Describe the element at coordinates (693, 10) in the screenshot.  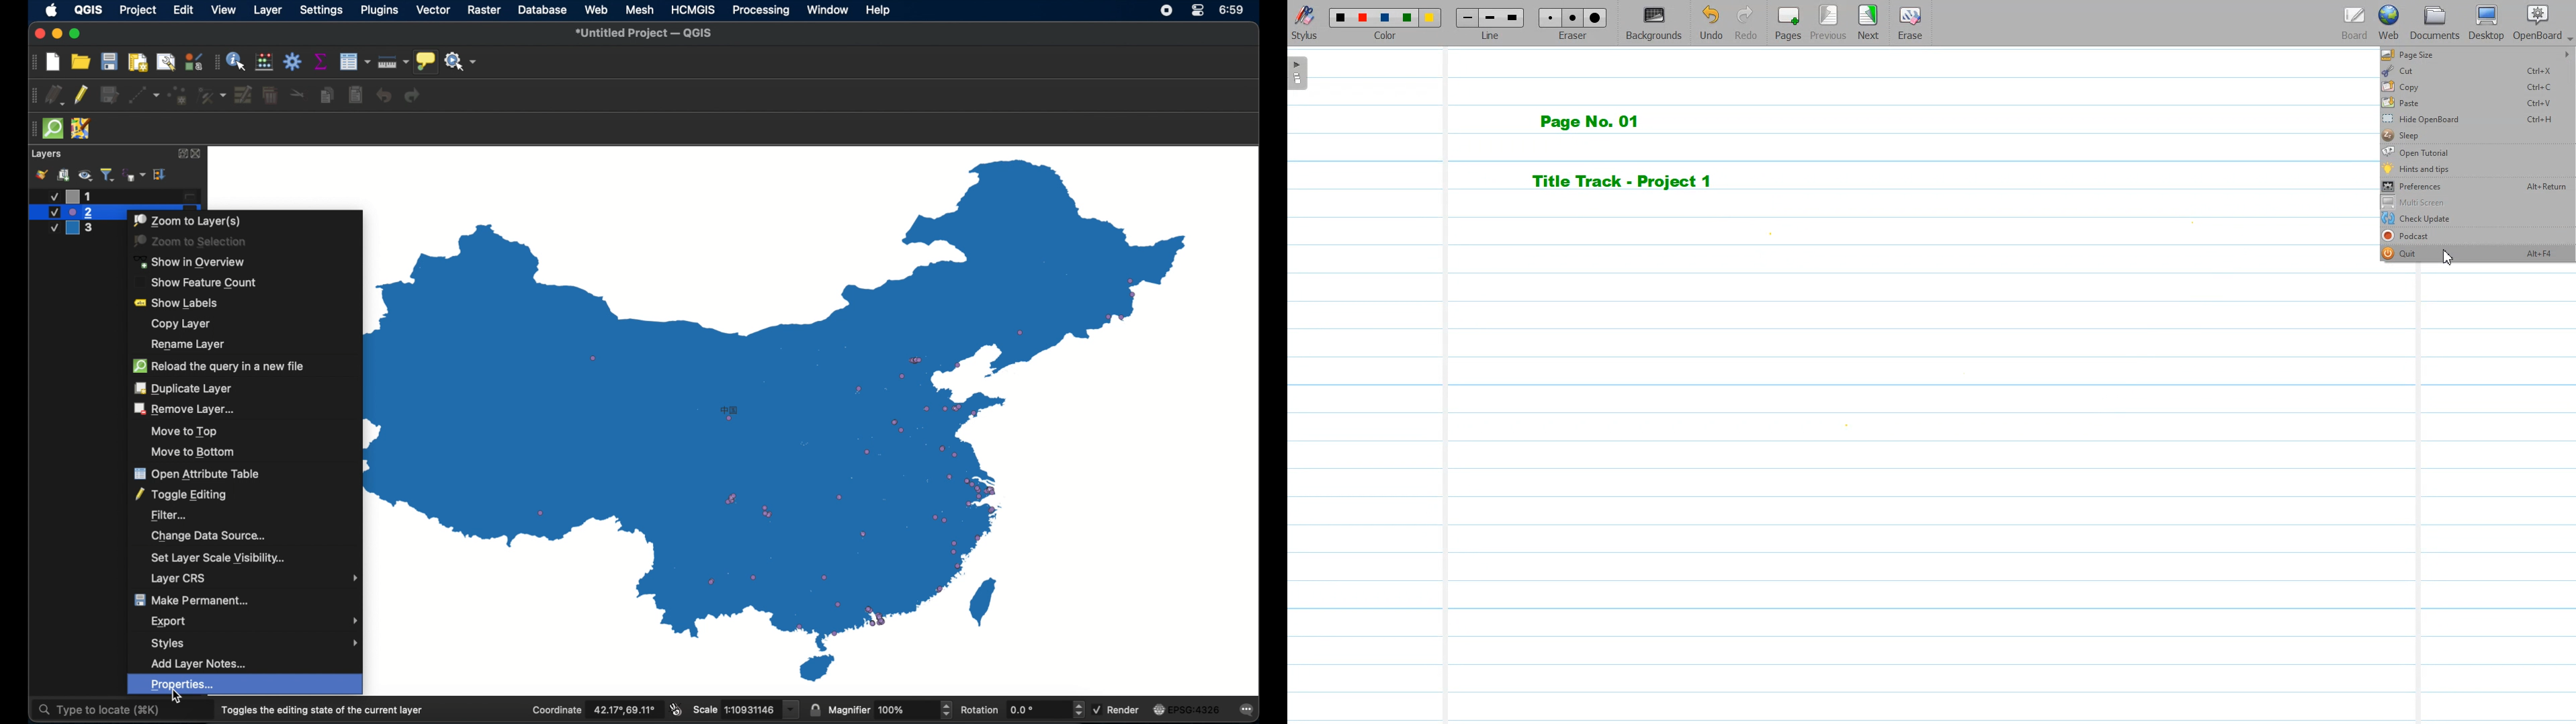
I see `HCMGIS` at that location.